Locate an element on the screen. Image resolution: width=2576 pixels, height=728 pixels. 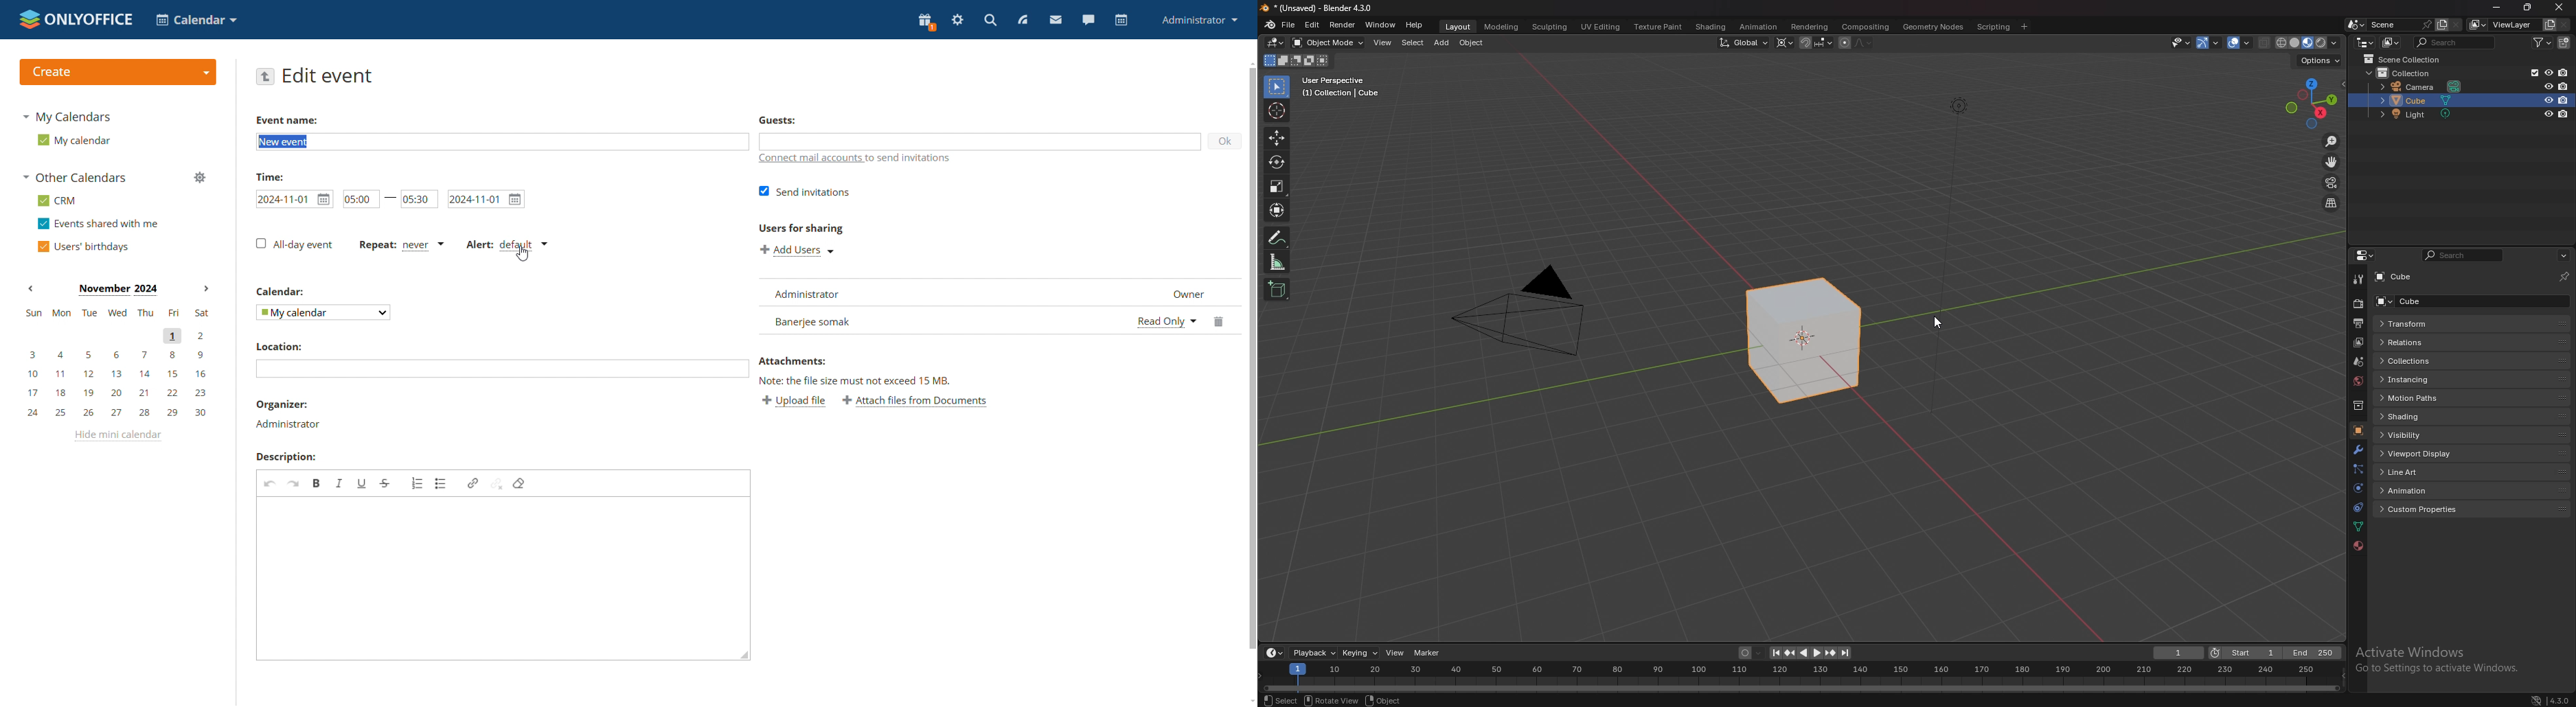
cube is located at coordinates (2442, 301).